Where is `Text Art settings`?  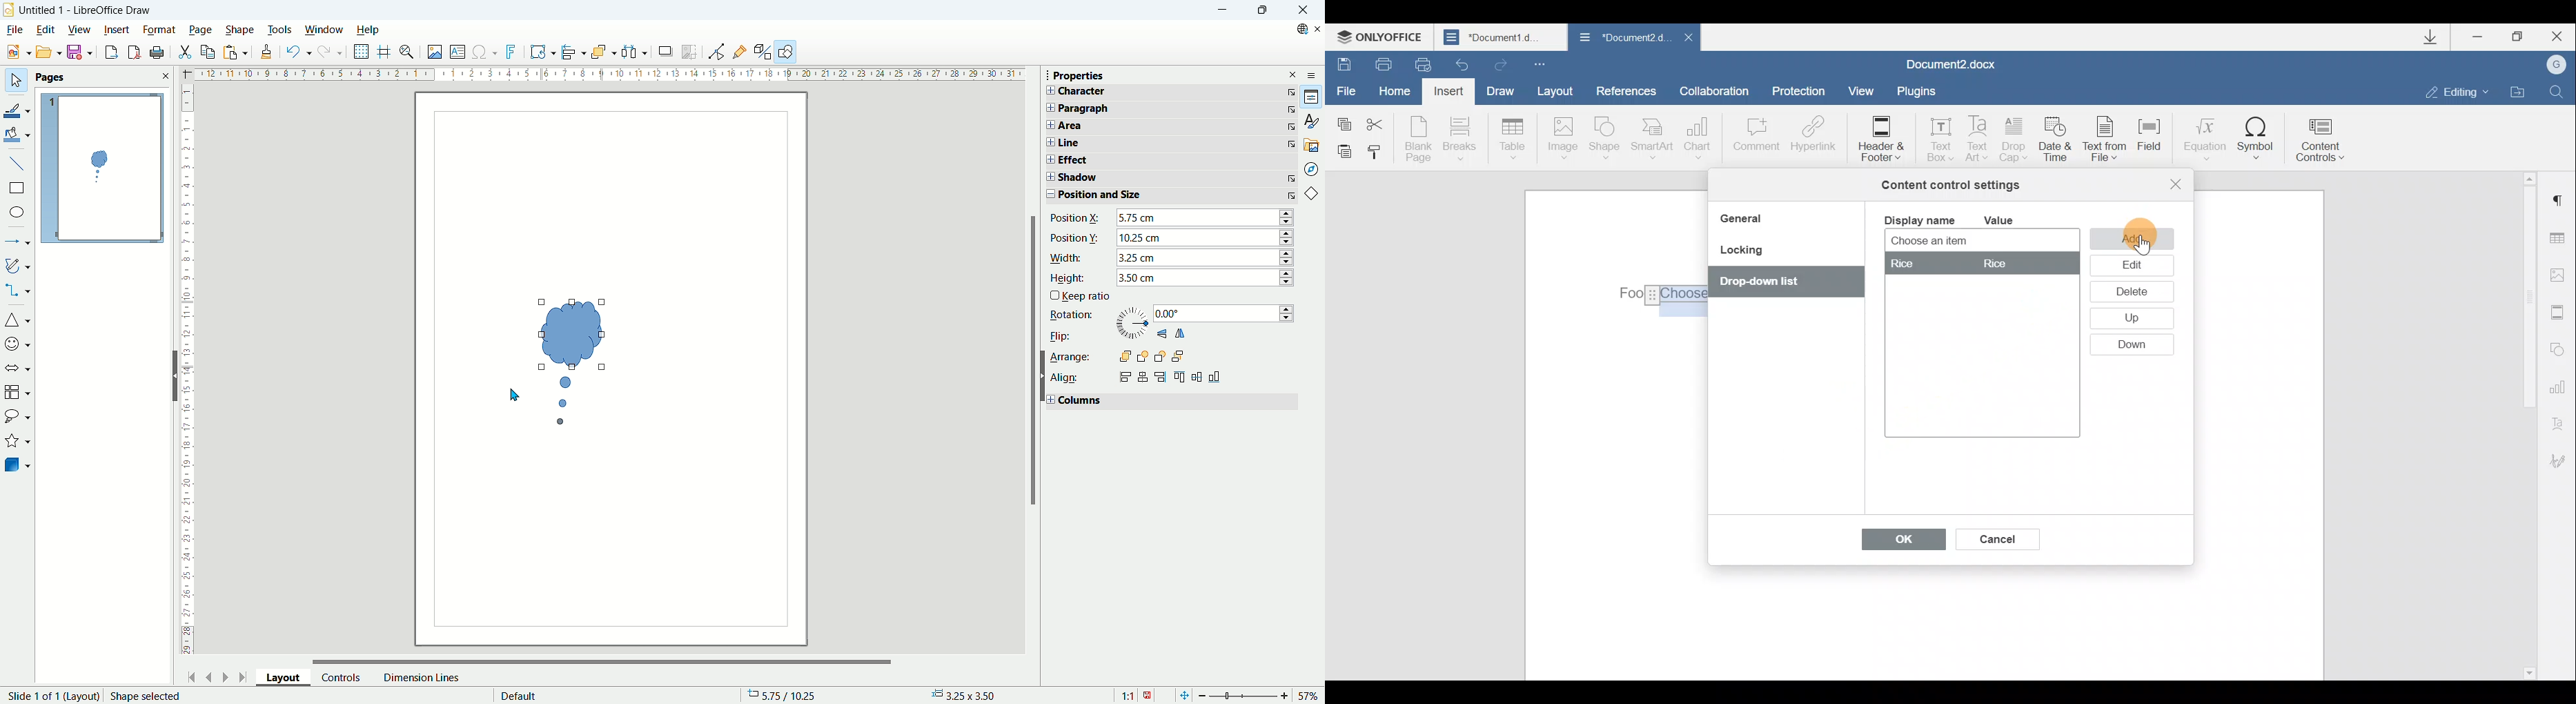
Text Art settings is located at coordinates (2562, 421).